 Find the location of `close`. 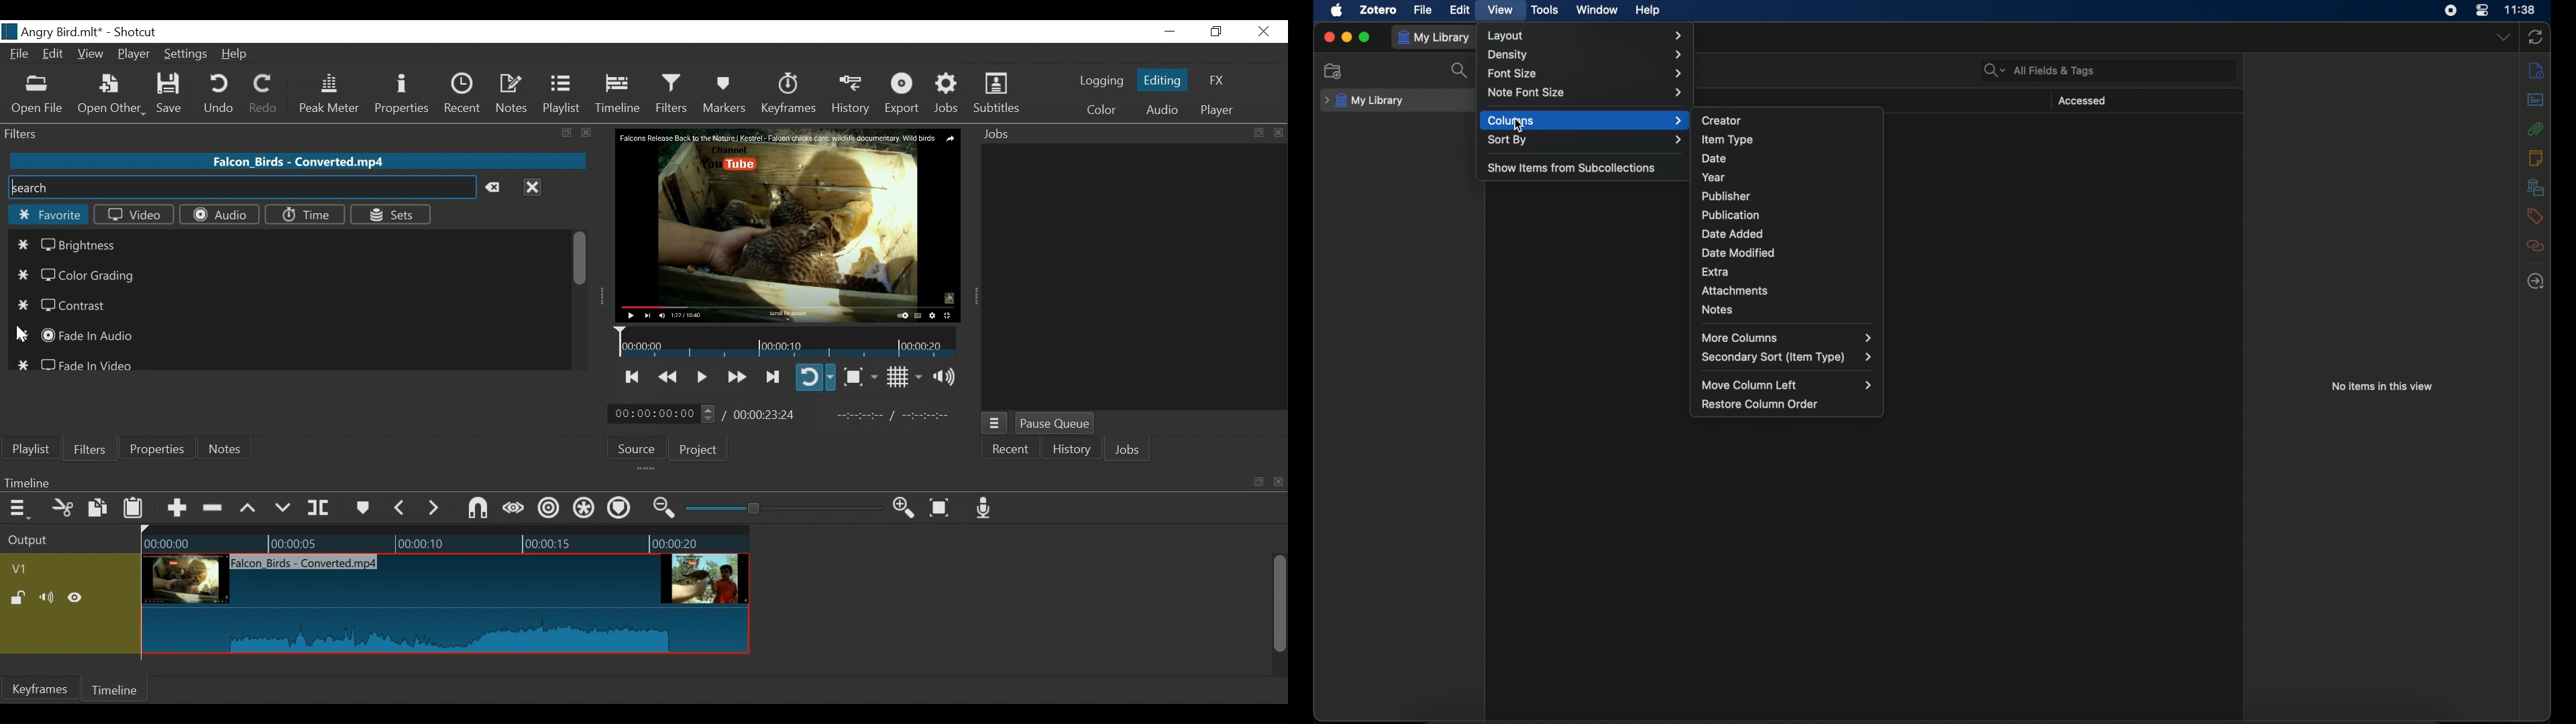

close is located at coordinates (1279, 133).